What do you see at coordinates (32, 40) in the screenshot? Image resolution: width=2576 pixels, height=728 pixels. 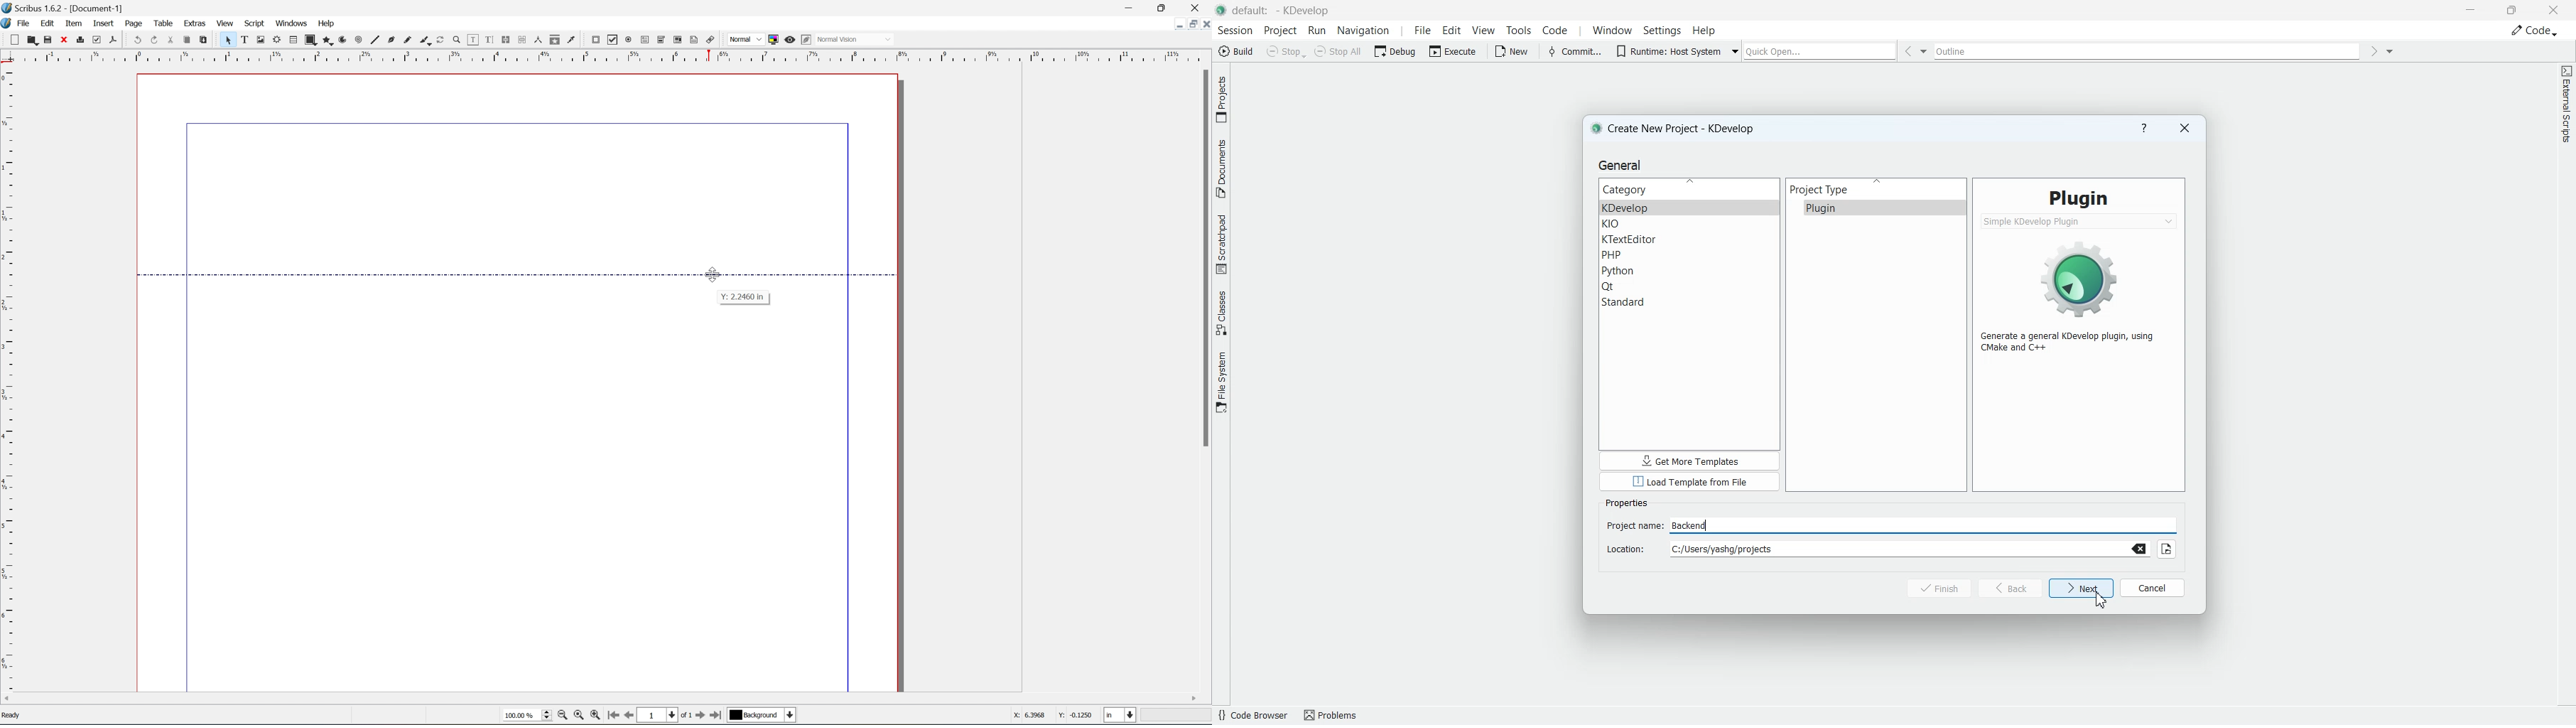 I see `open` at bounding box center [32, 40].